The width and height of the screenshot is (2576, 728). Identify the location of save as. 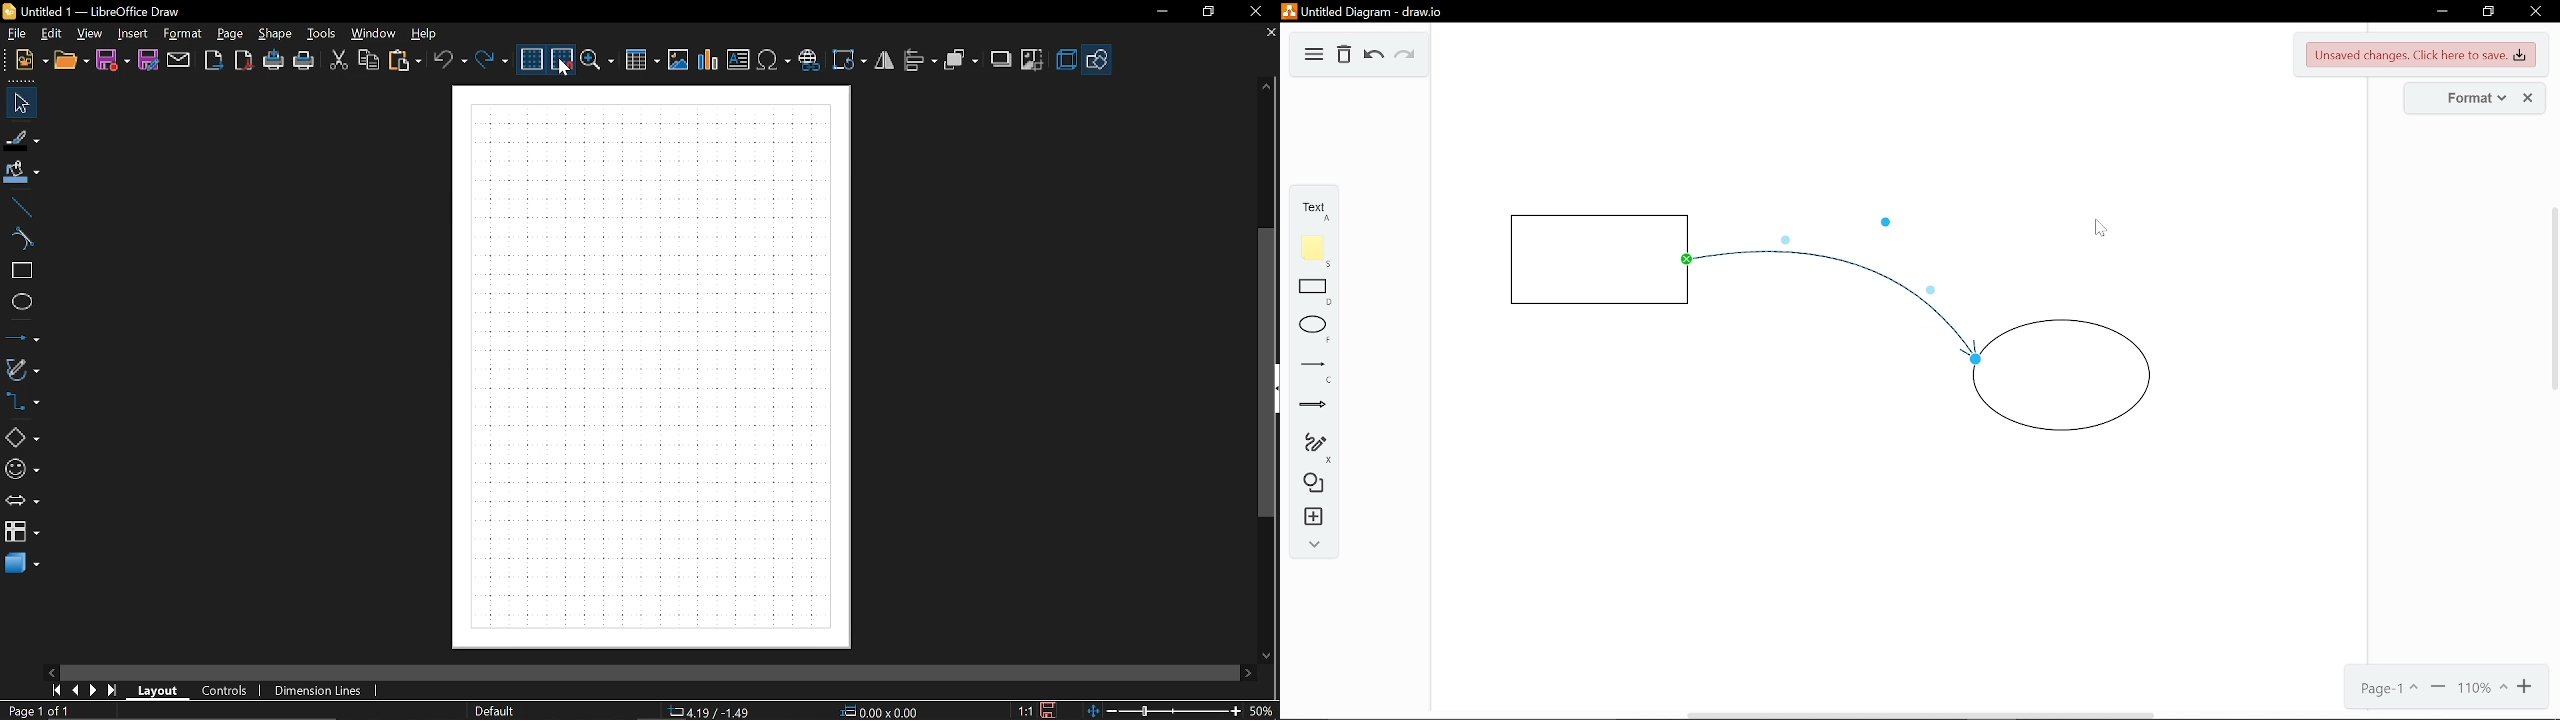
(148, 60).